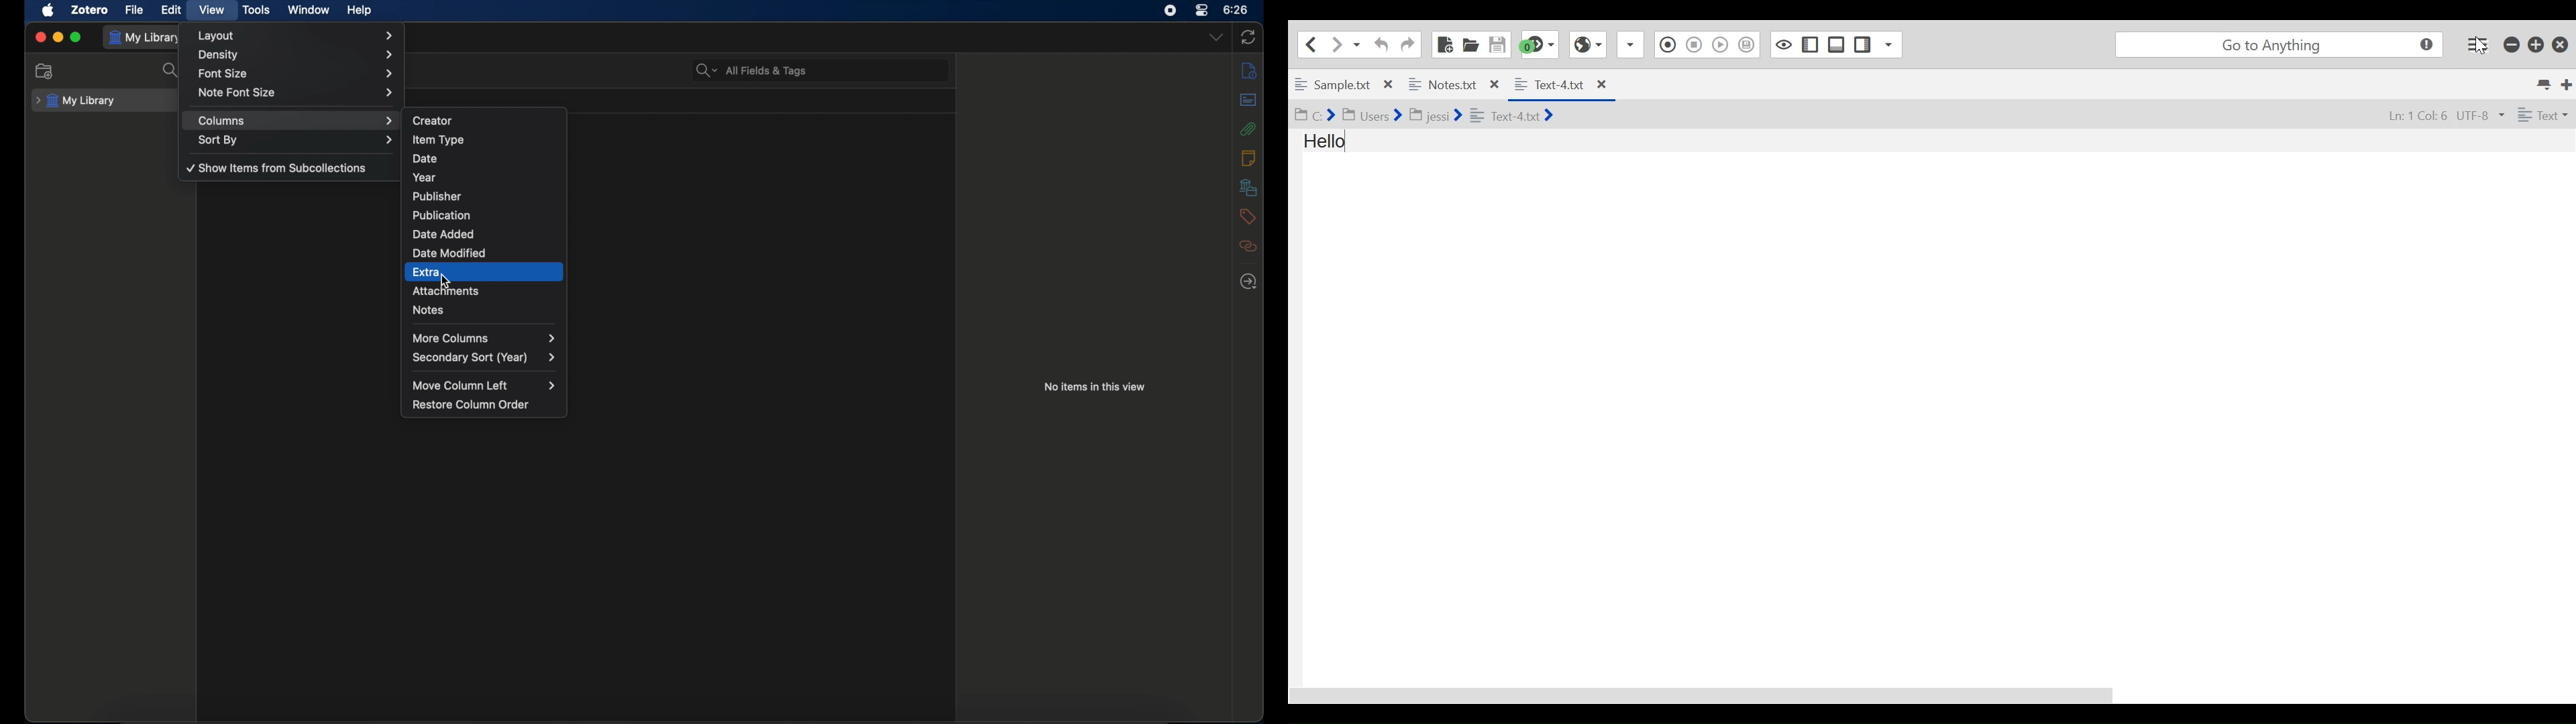 This screenshot has height=728, width=2576. Describe the element at coordinates (484, 139) in the screenshot. I see `item type` at that location.